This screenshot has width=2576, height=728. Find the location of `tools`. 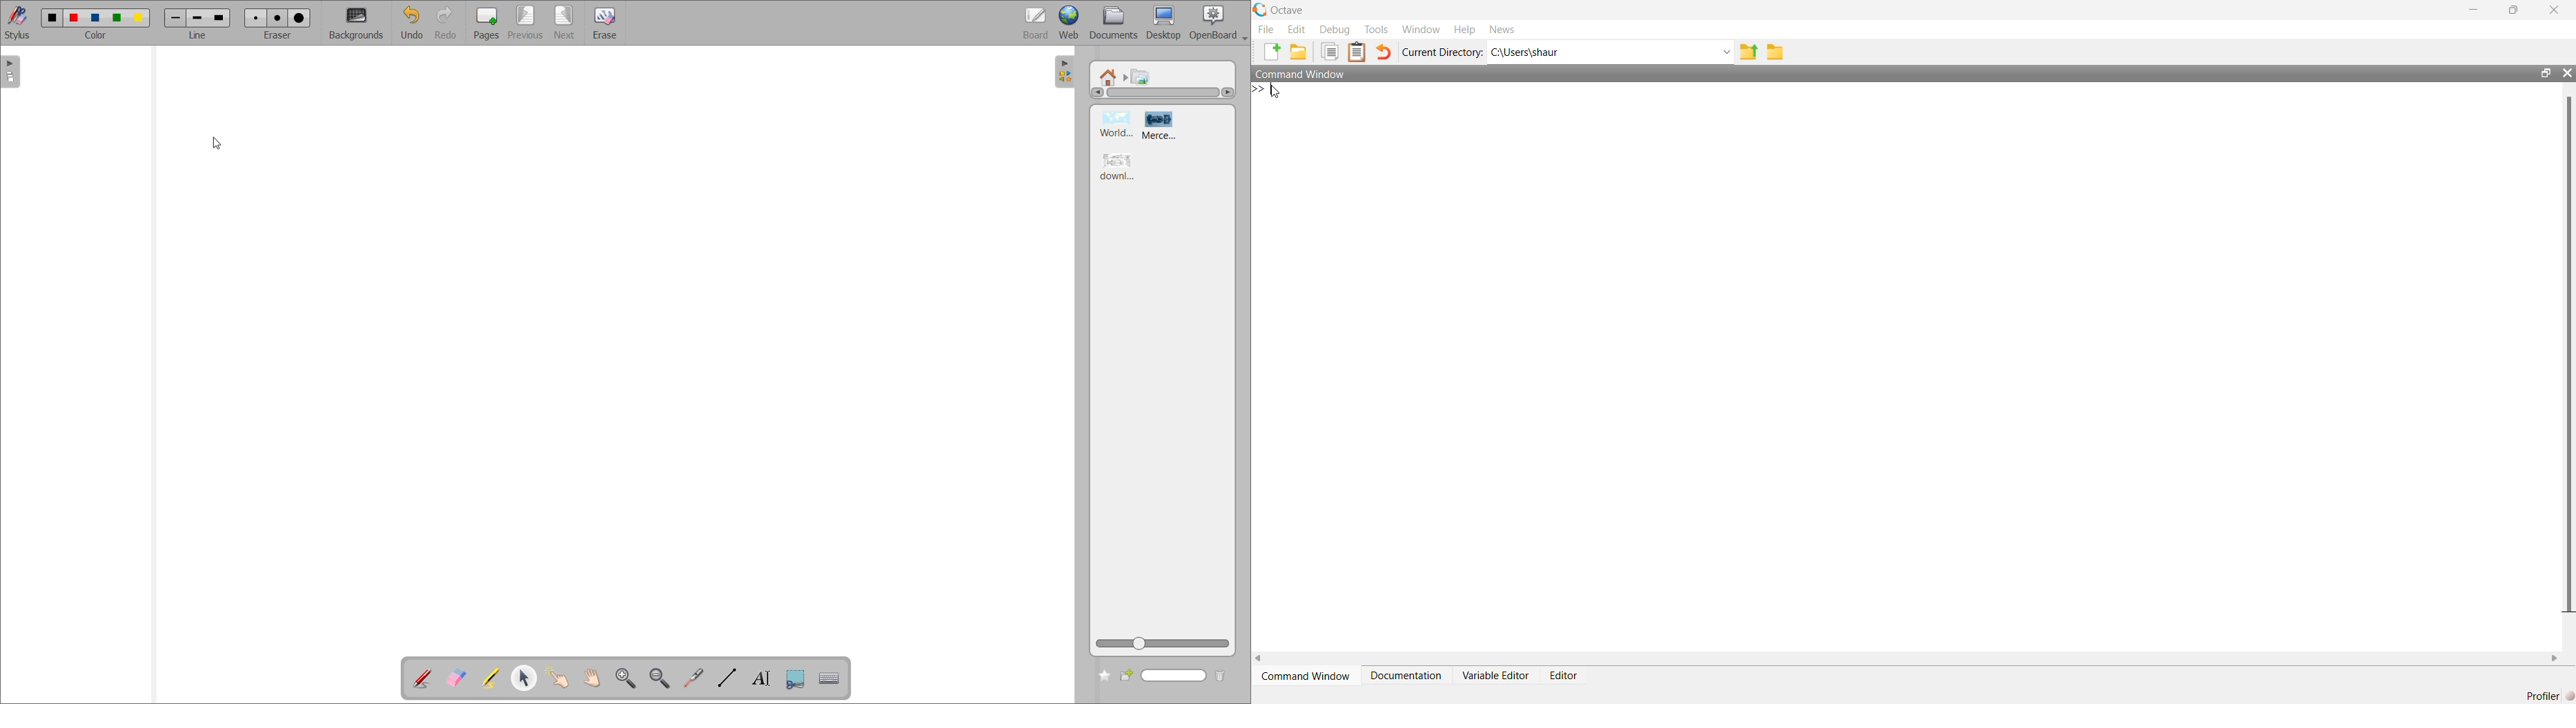

tools is located at coordinates (1379, 30).